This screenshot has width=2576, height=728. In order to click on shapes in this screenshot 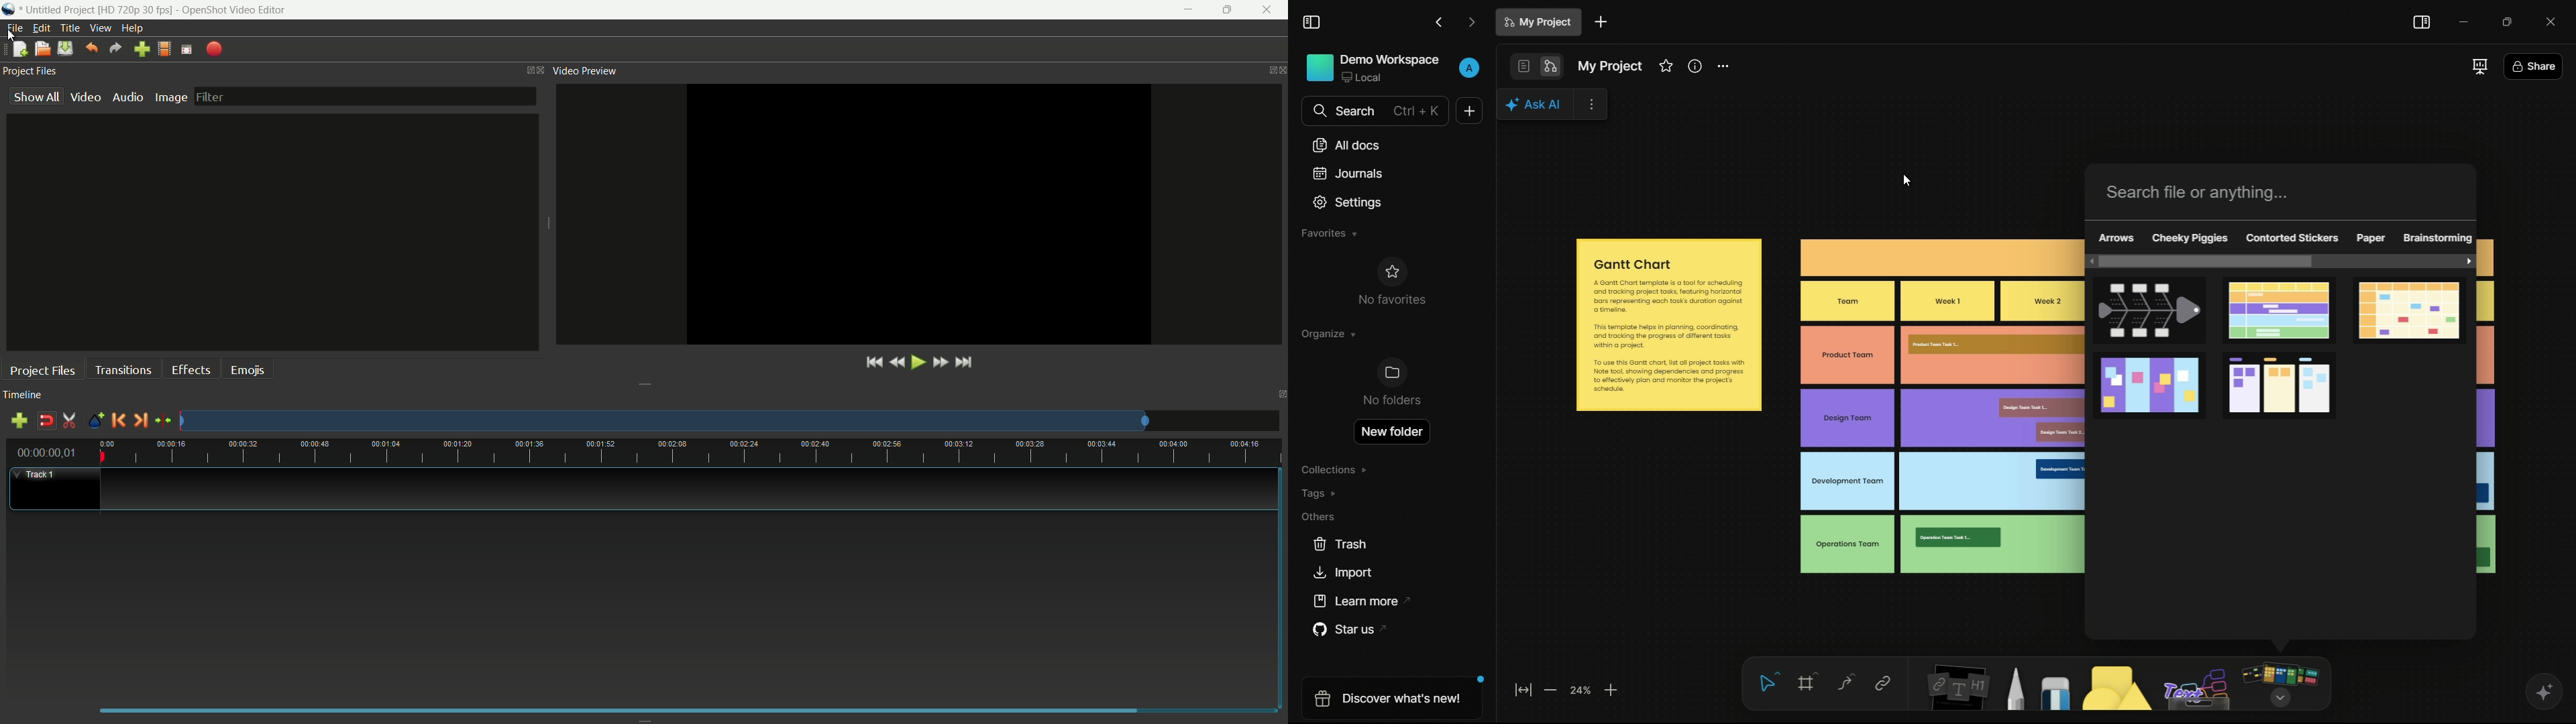, I will do `click(2118, 690)`.